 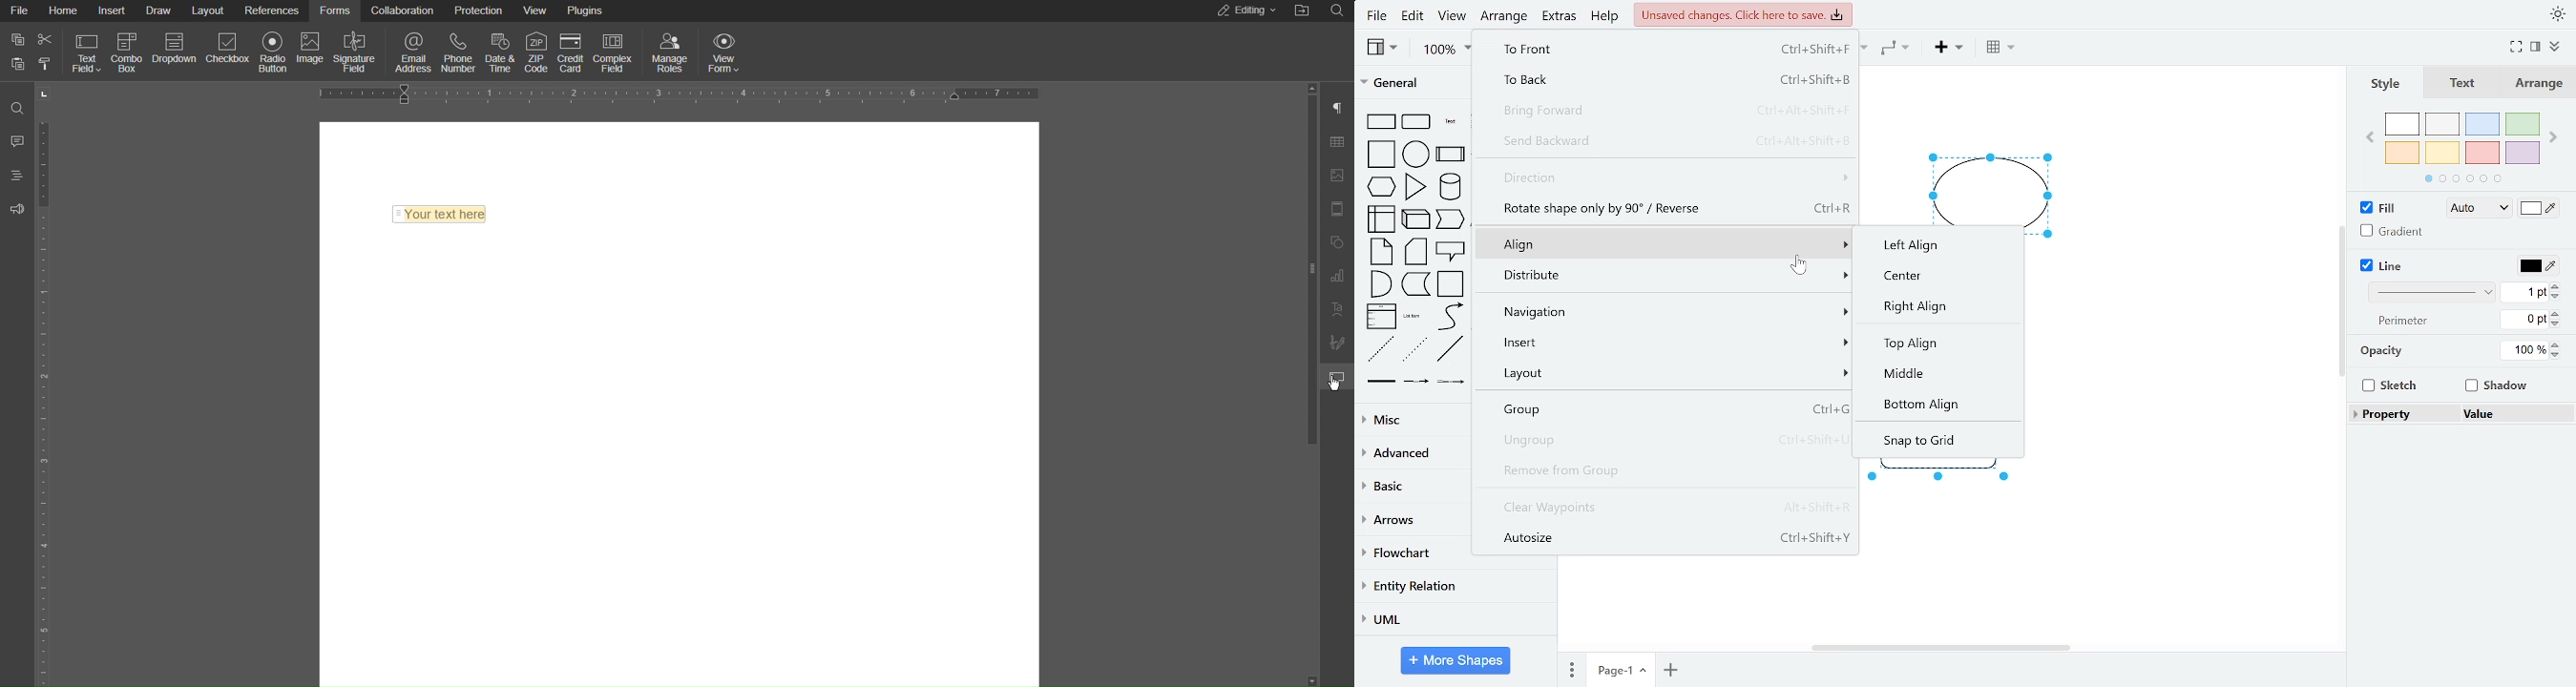 I want to click on green, so click(x=2521, y=125).